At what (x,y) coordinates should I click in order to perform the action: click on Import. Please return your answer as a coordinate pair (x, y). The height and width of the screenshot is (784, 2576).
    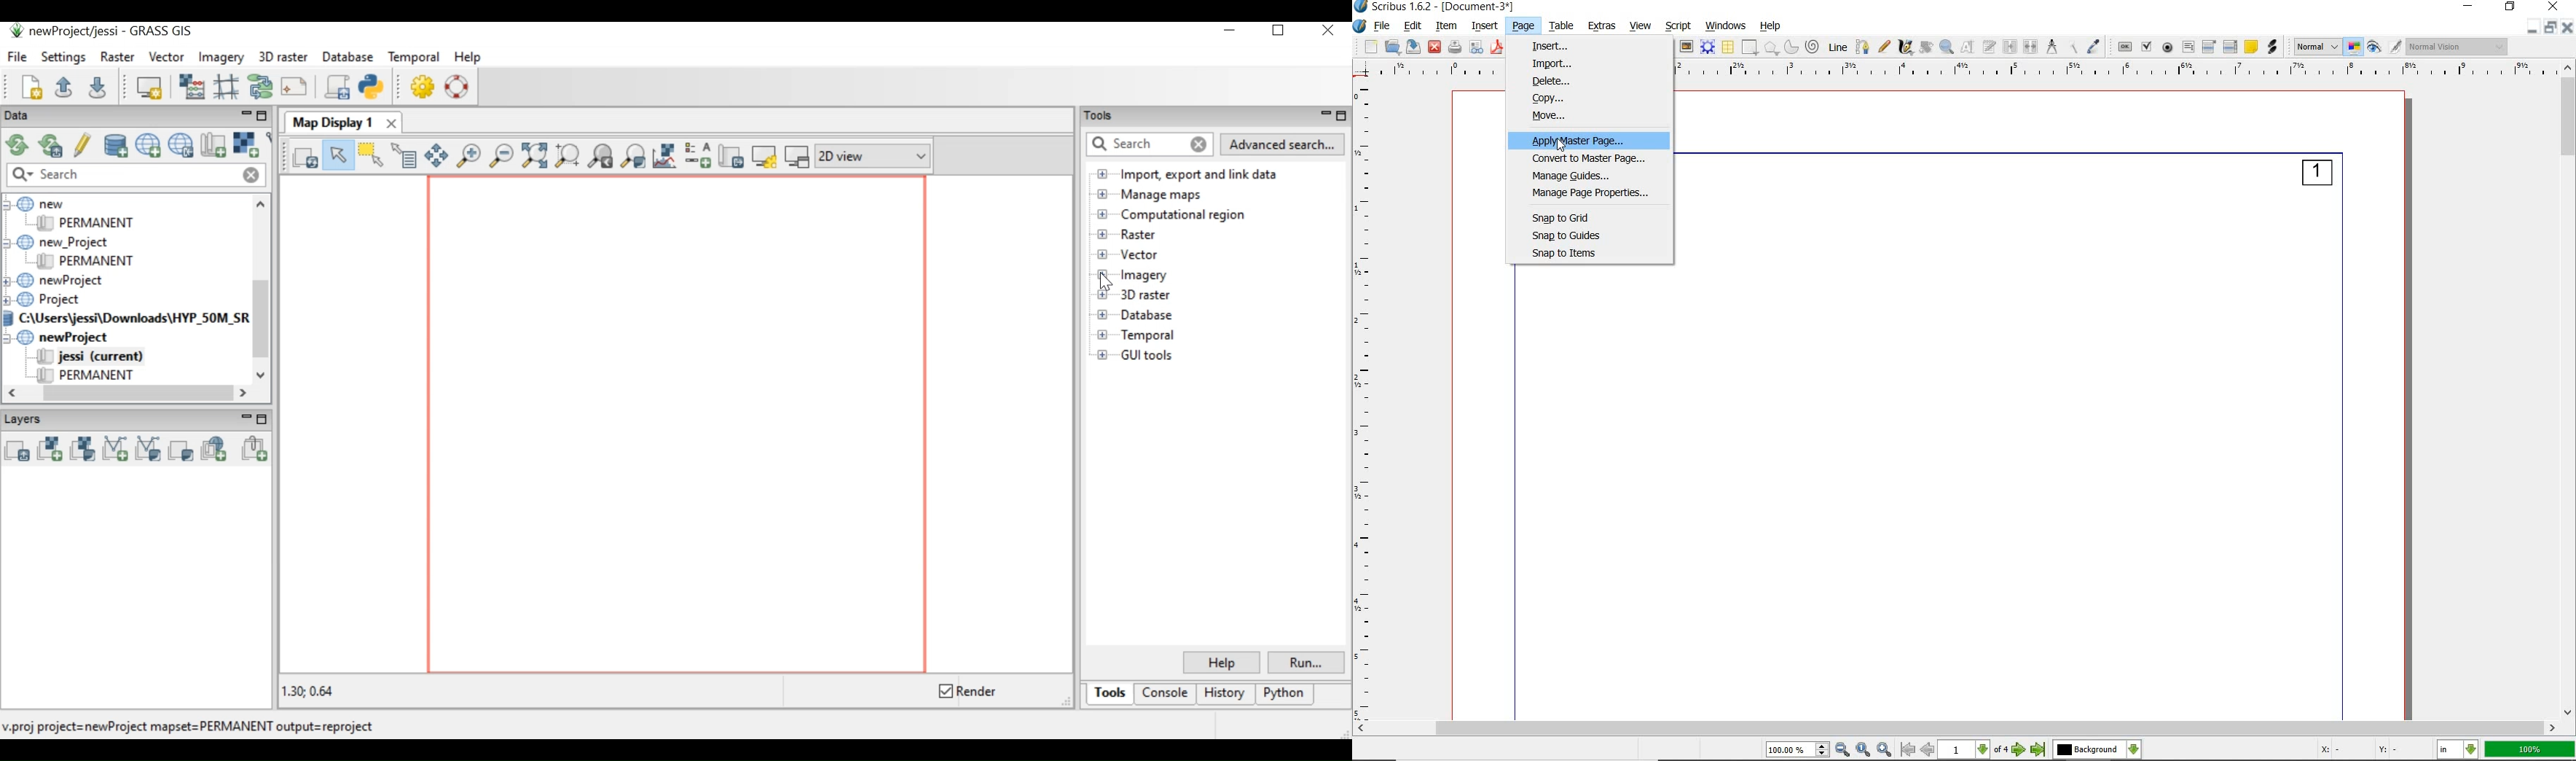
    Looking at the image, I should click on (1550, 63).